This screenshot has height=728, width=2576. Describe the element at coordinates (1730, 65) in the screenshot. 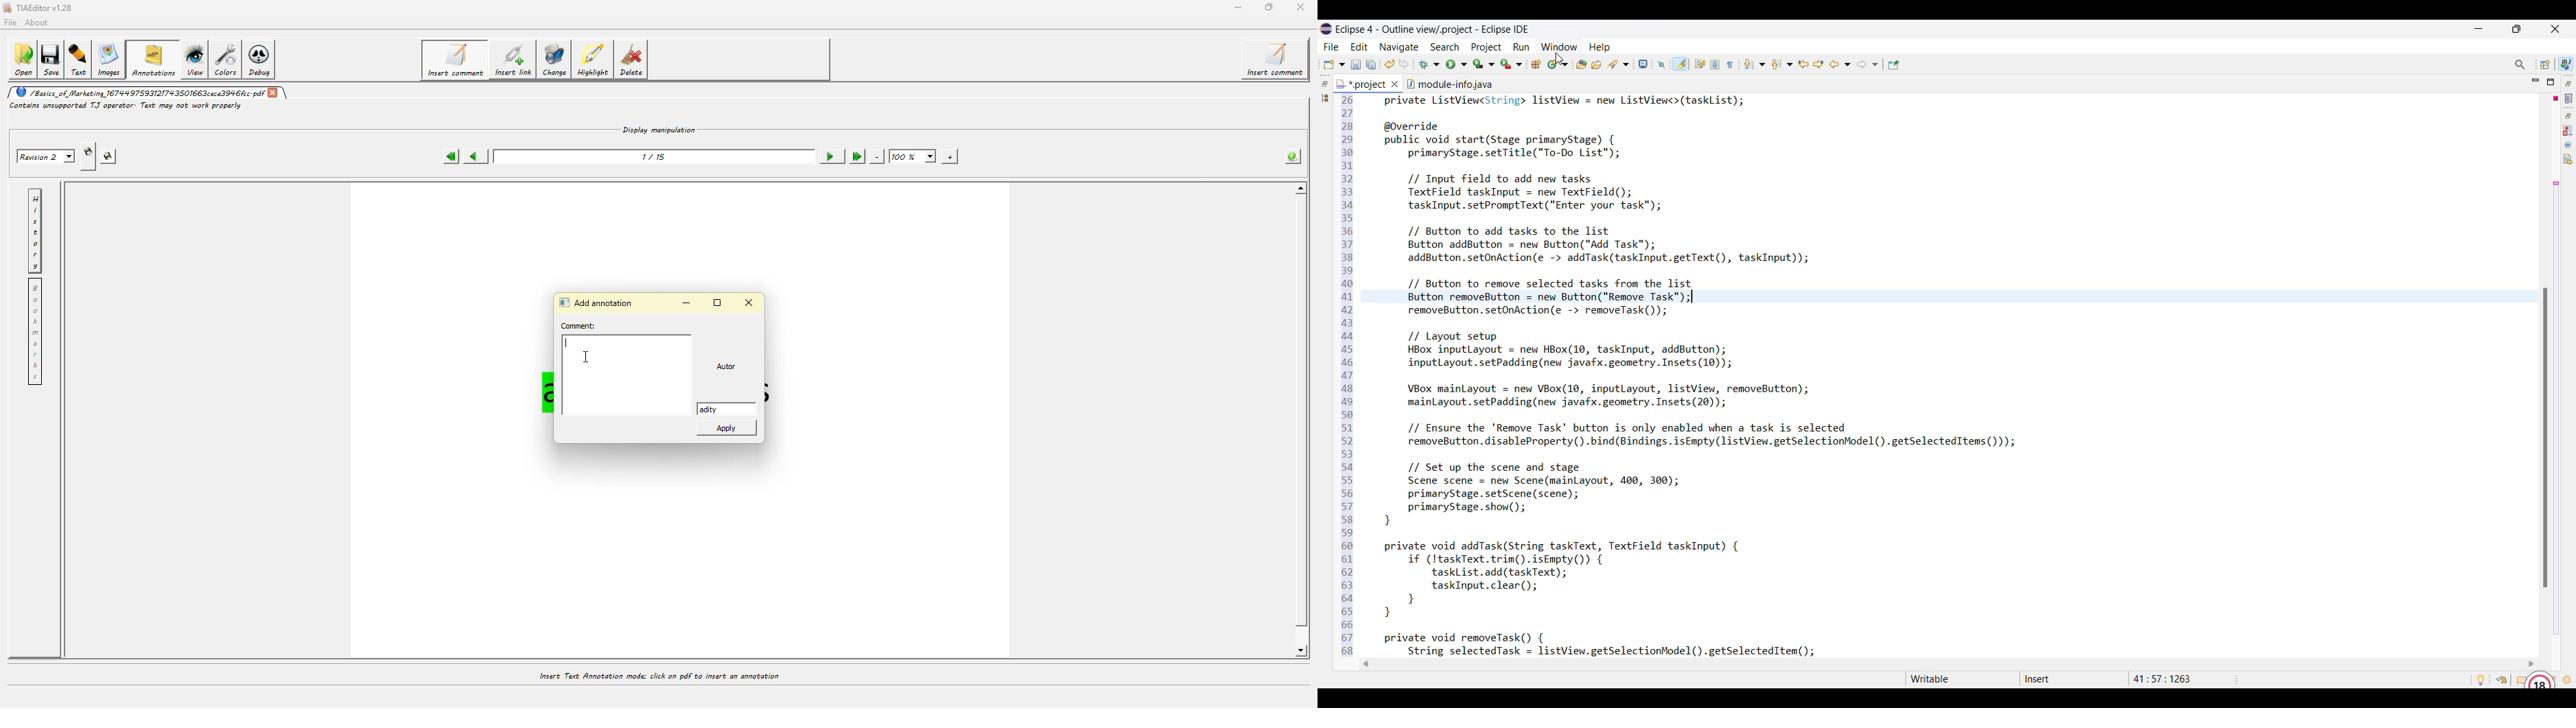

I see `Show whitespace characters` at that location.